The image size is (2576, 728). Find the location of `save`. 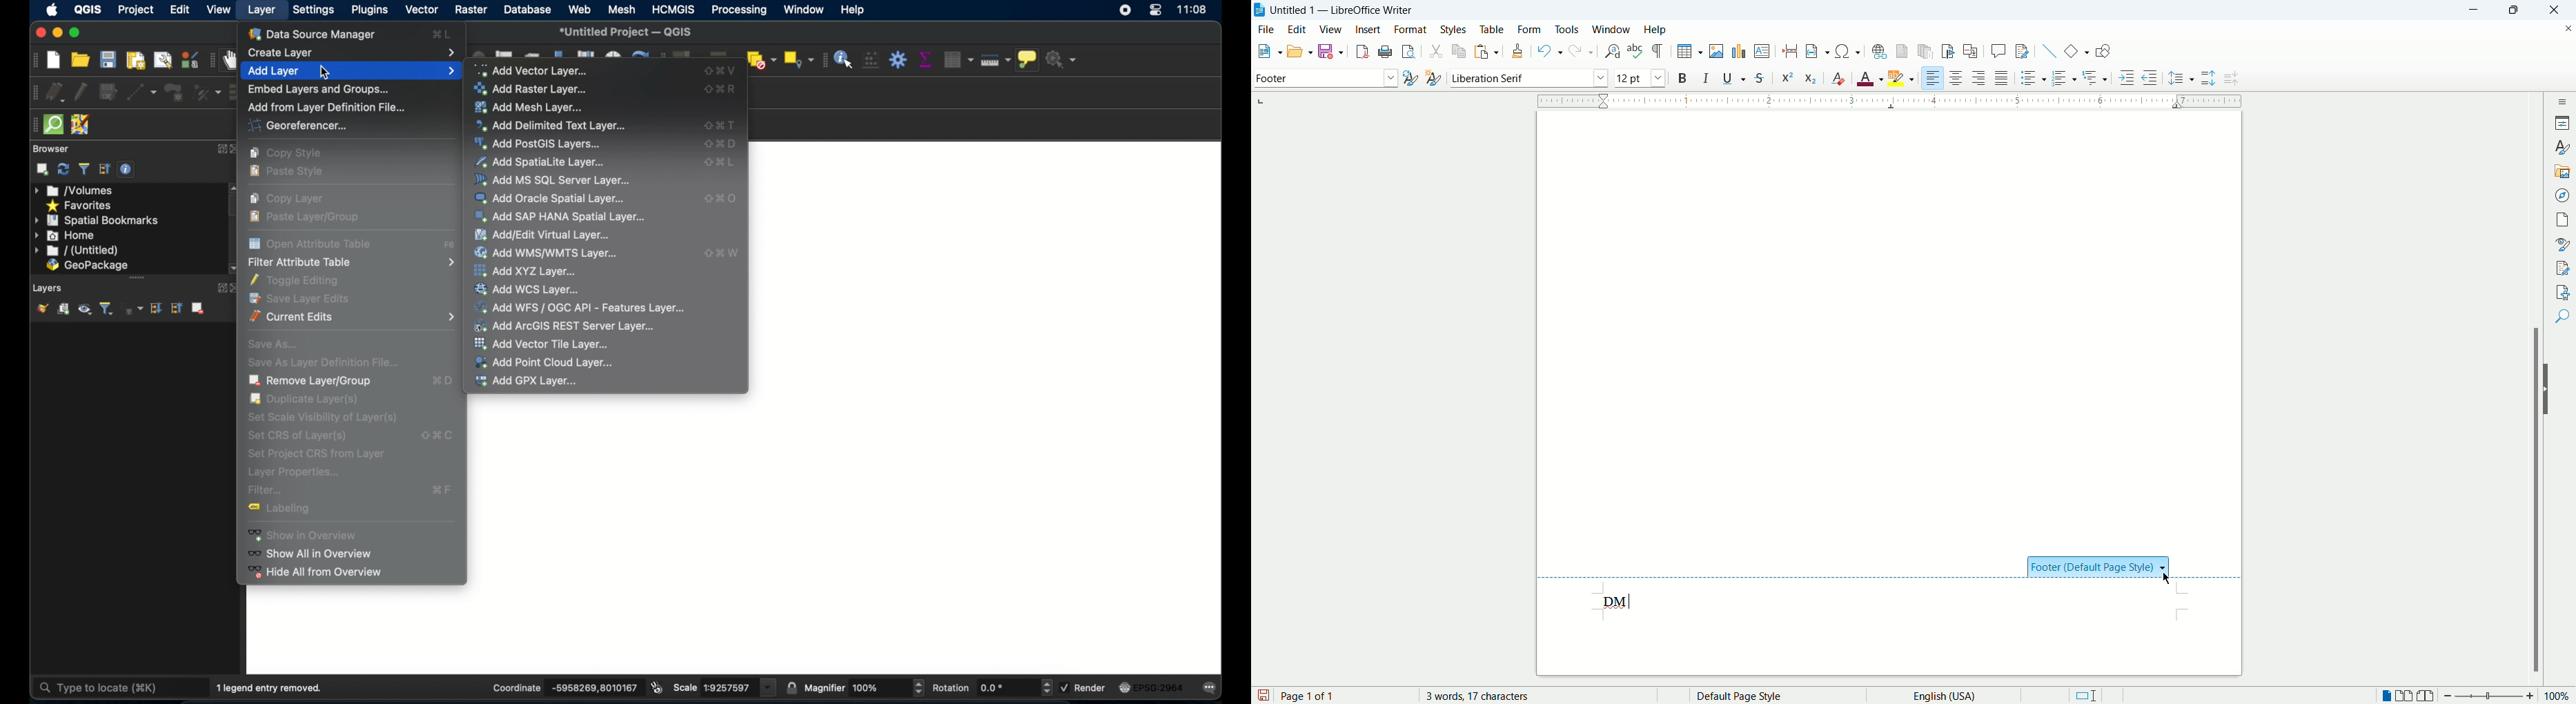

save is located at coordinates (1264, 694).